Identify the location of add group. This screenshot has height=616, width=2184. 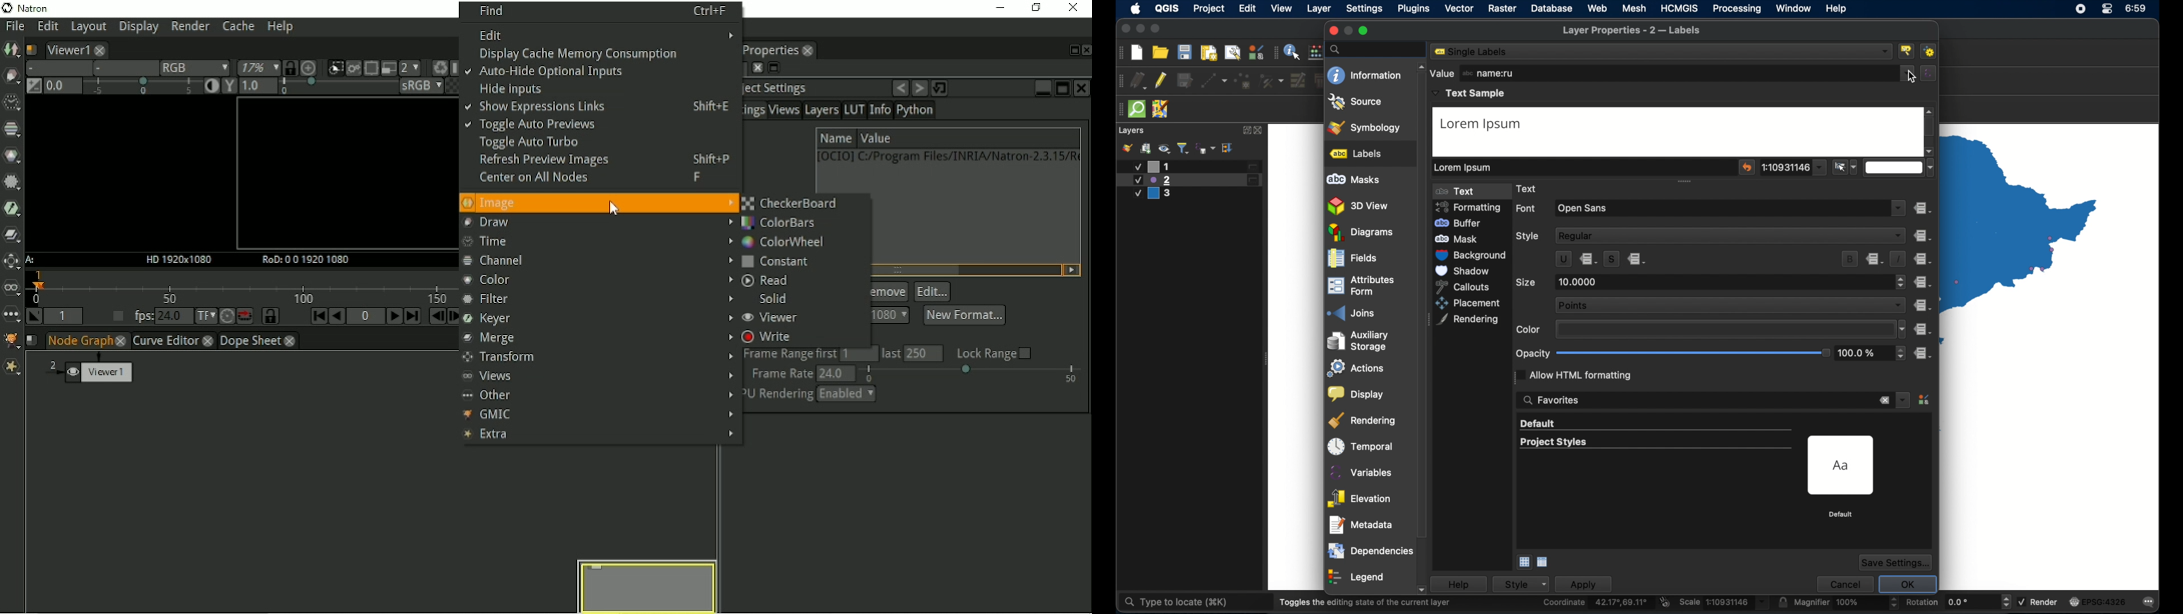
(1147, 148).